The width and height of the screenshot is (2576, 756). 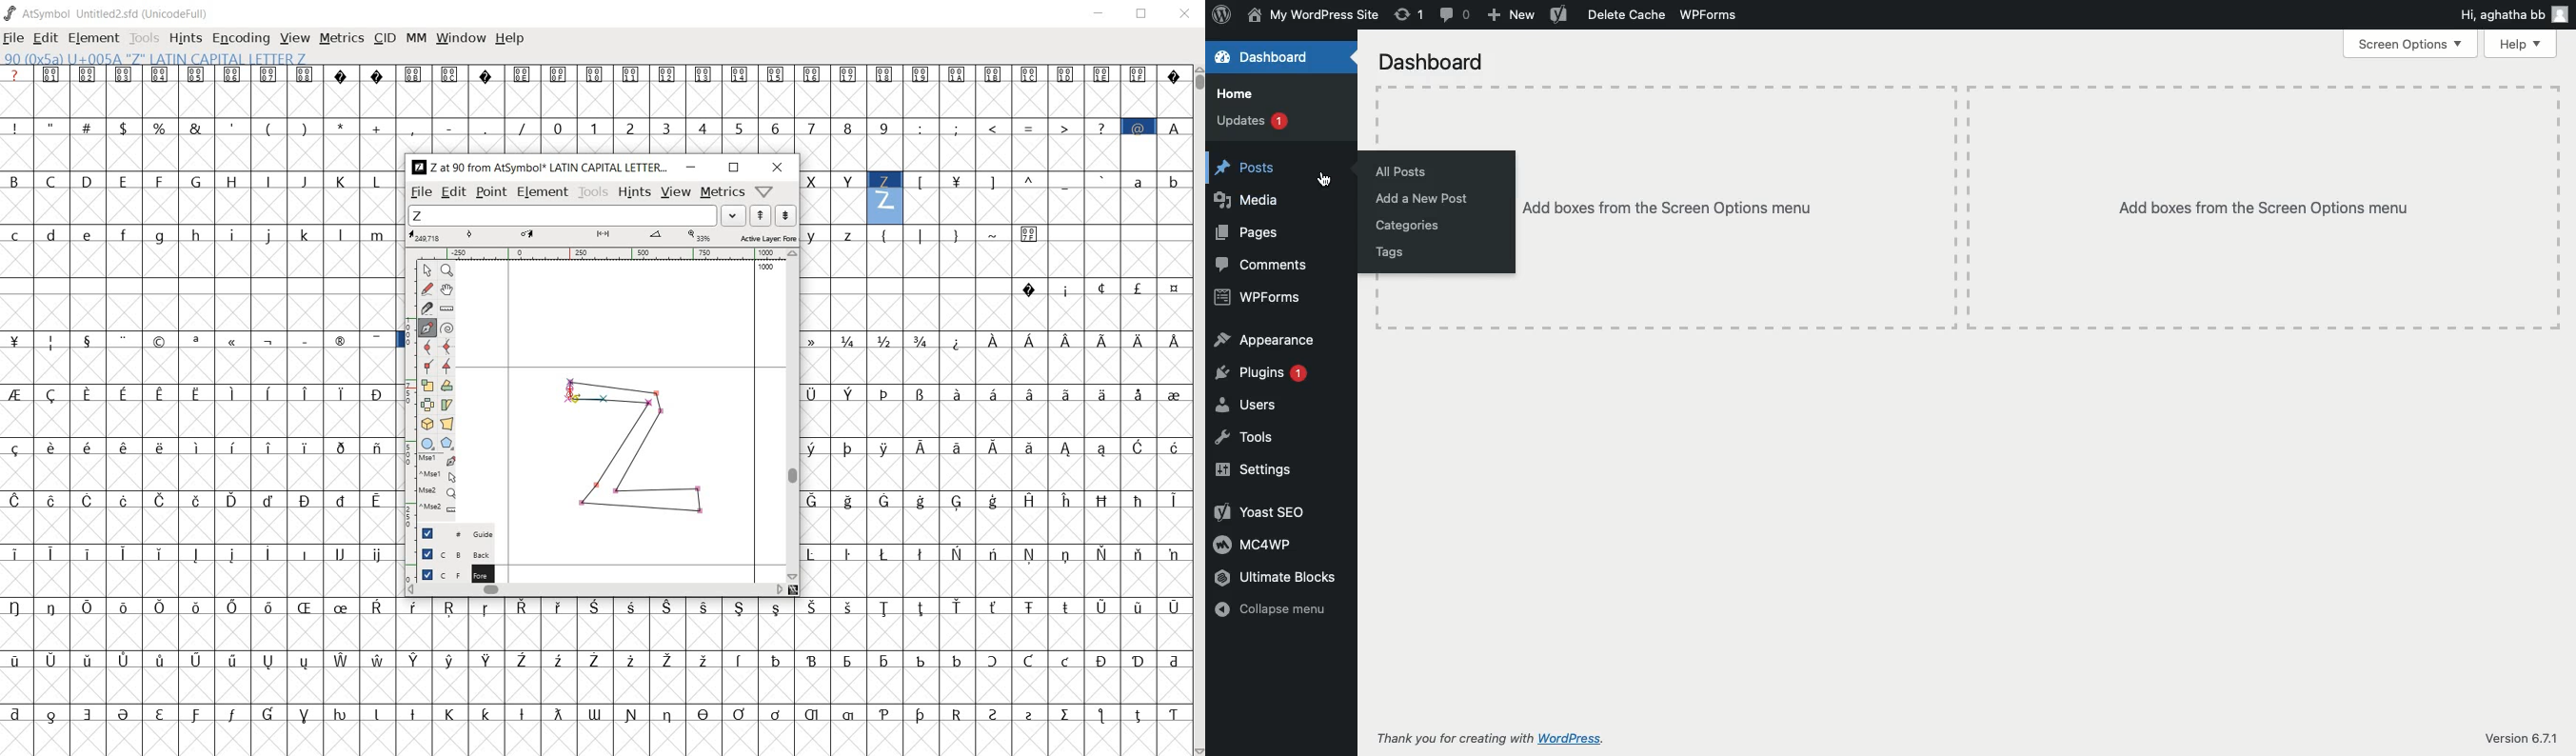 What do you see at coordinates (1313, 15) in the screenshot?
I see `My WordPress Site` at bounding box center [1313, 15].